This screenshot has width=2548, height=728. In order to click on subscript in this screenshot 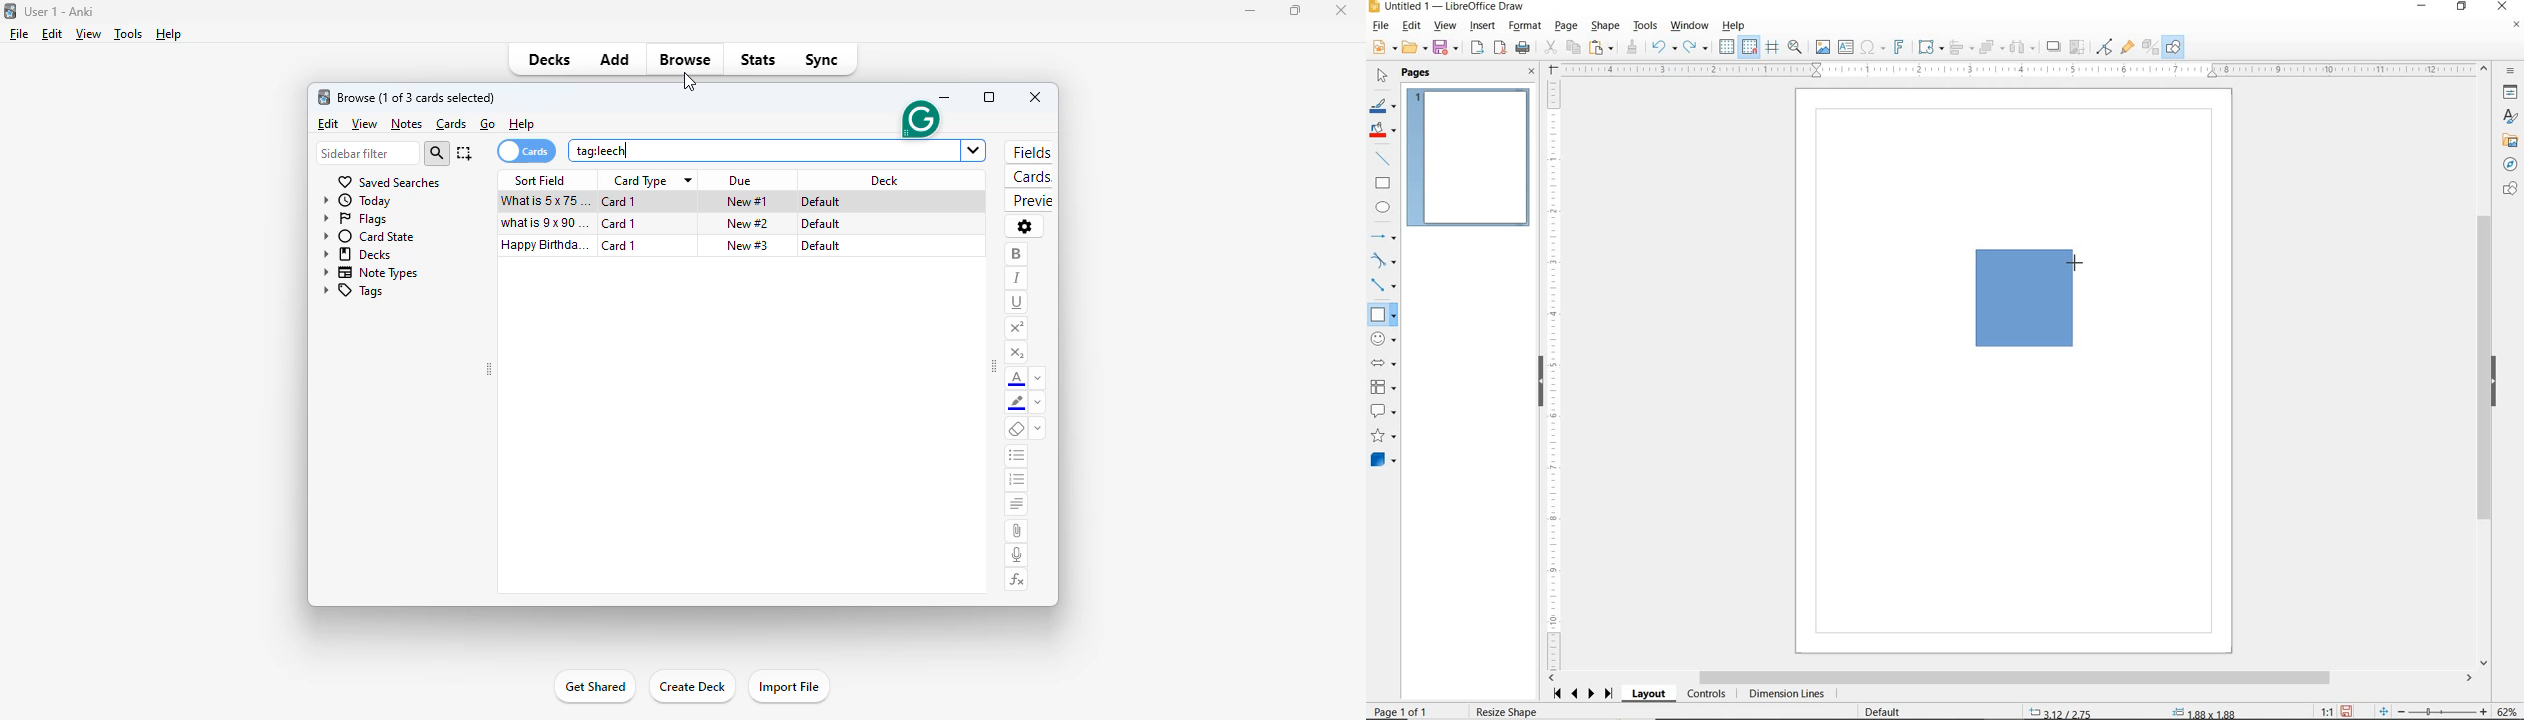, I will do `click(1017, 353)`.